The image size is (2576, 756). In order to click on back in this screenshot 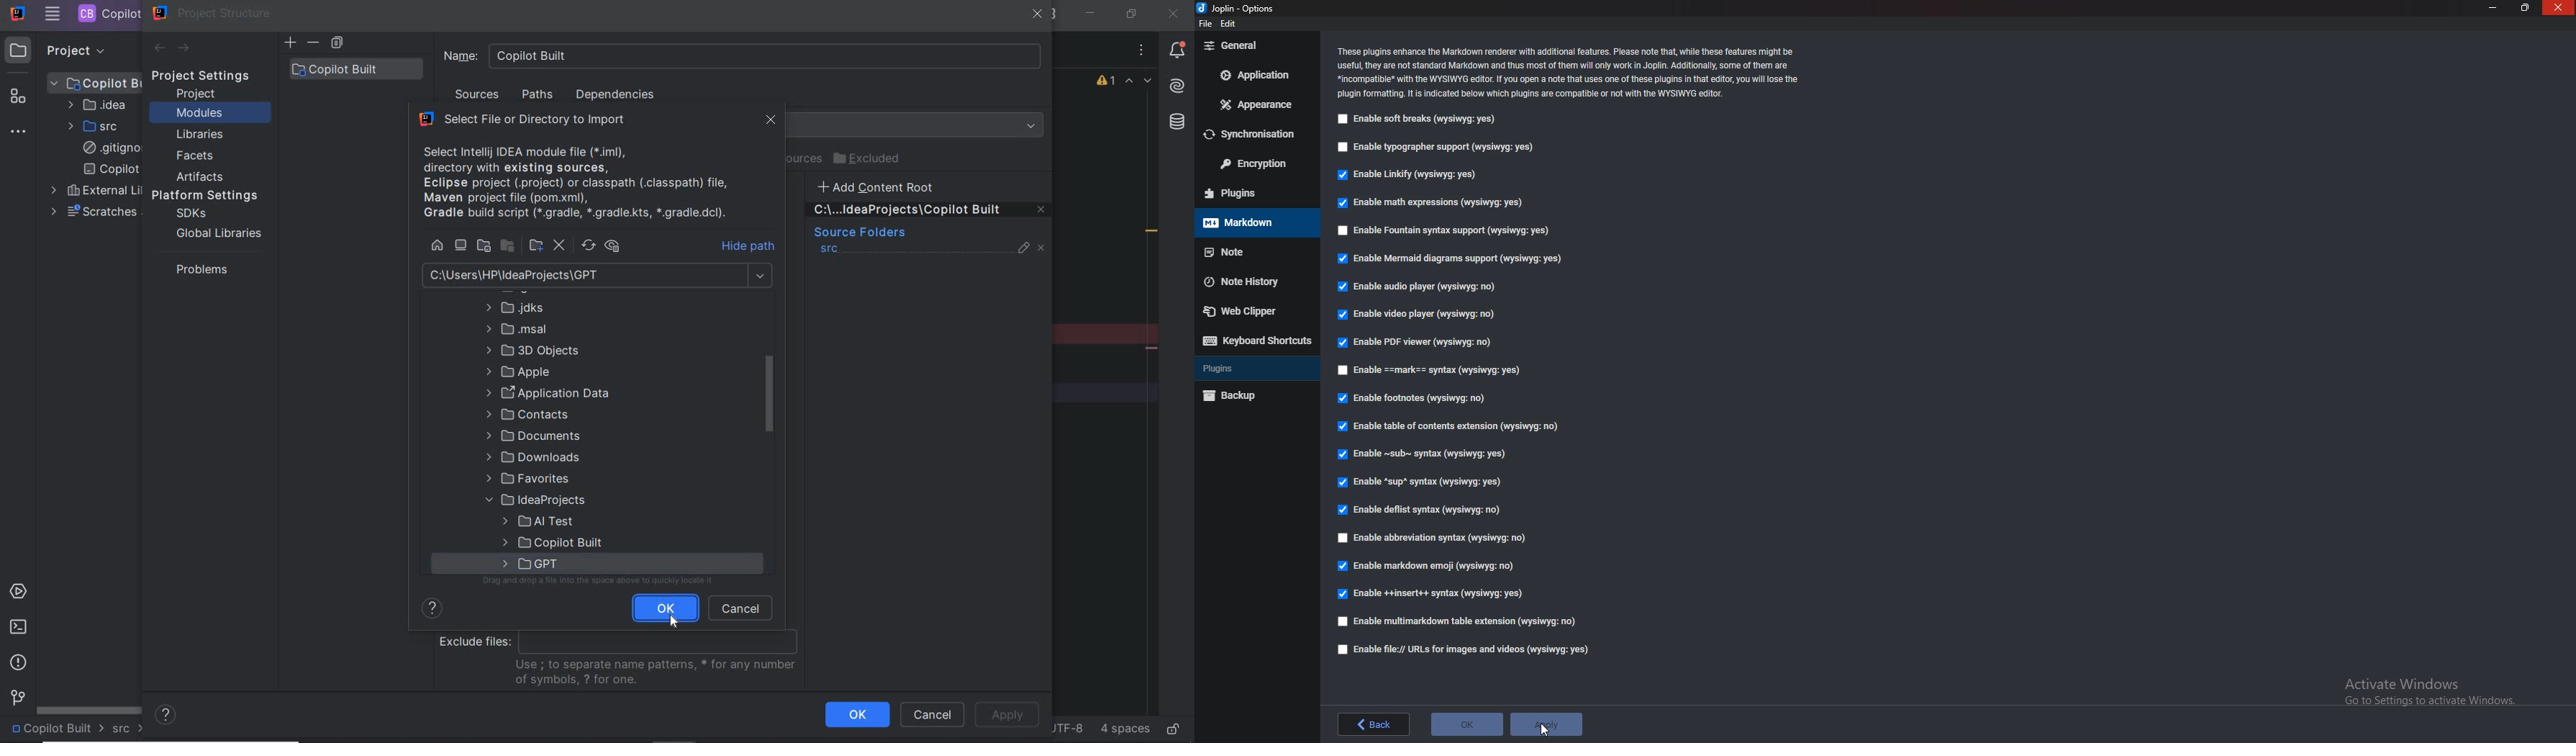, I will do `click(1376, 723)`.